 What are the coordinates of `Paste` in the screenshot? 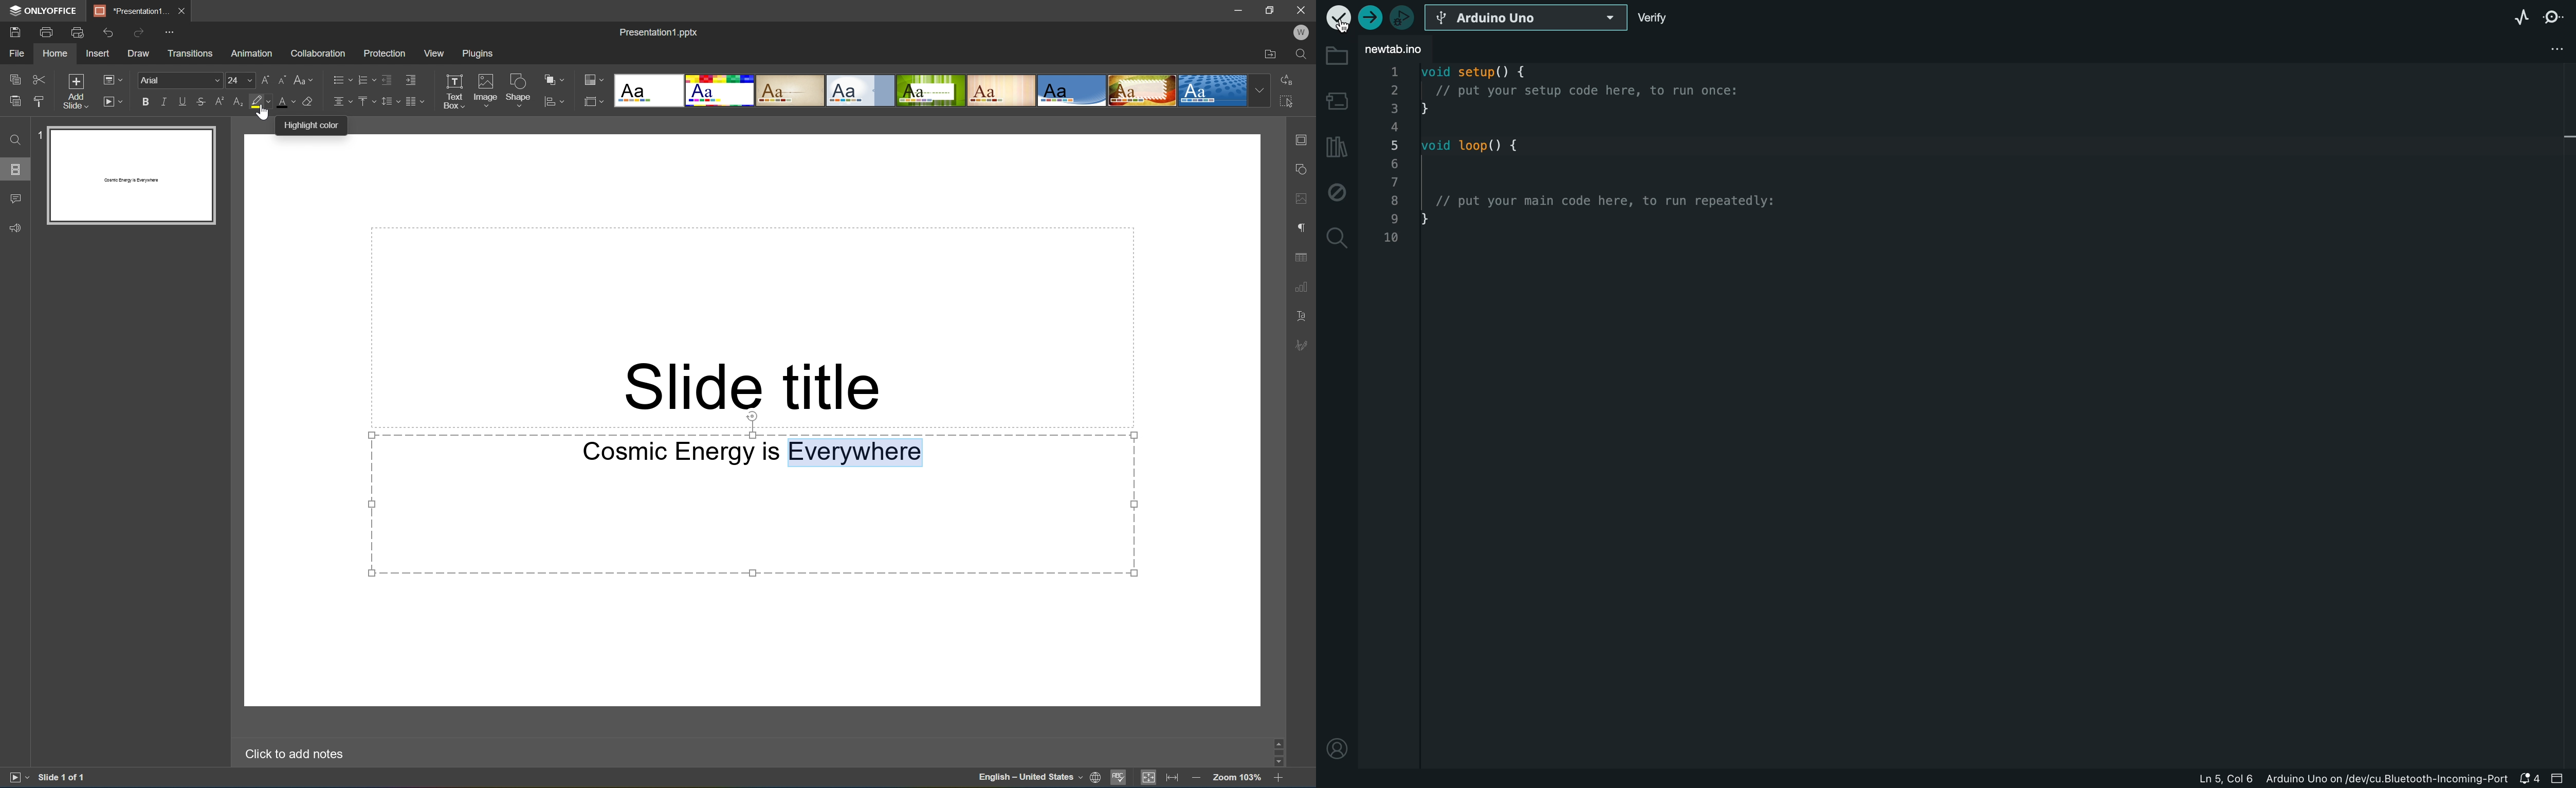 It's located at (12, 101).